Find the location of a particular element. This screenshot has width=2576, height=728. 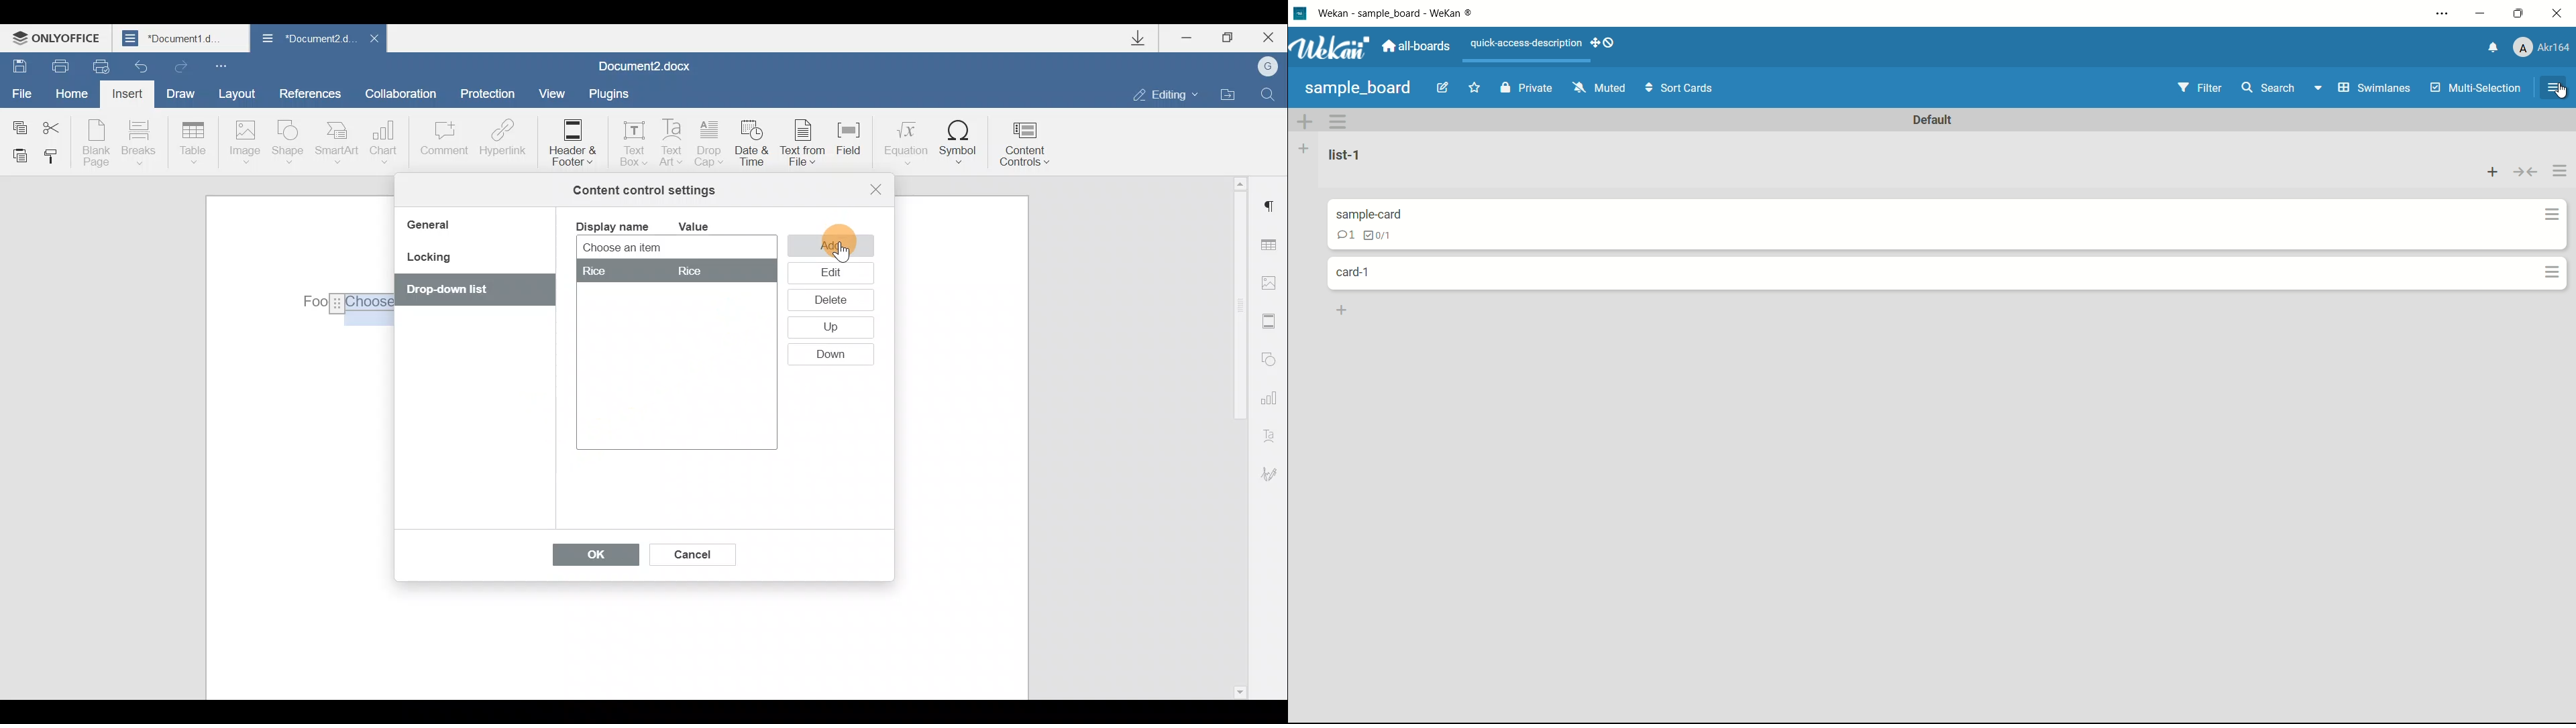

Editing mode is located at coordinates (1166, 94).